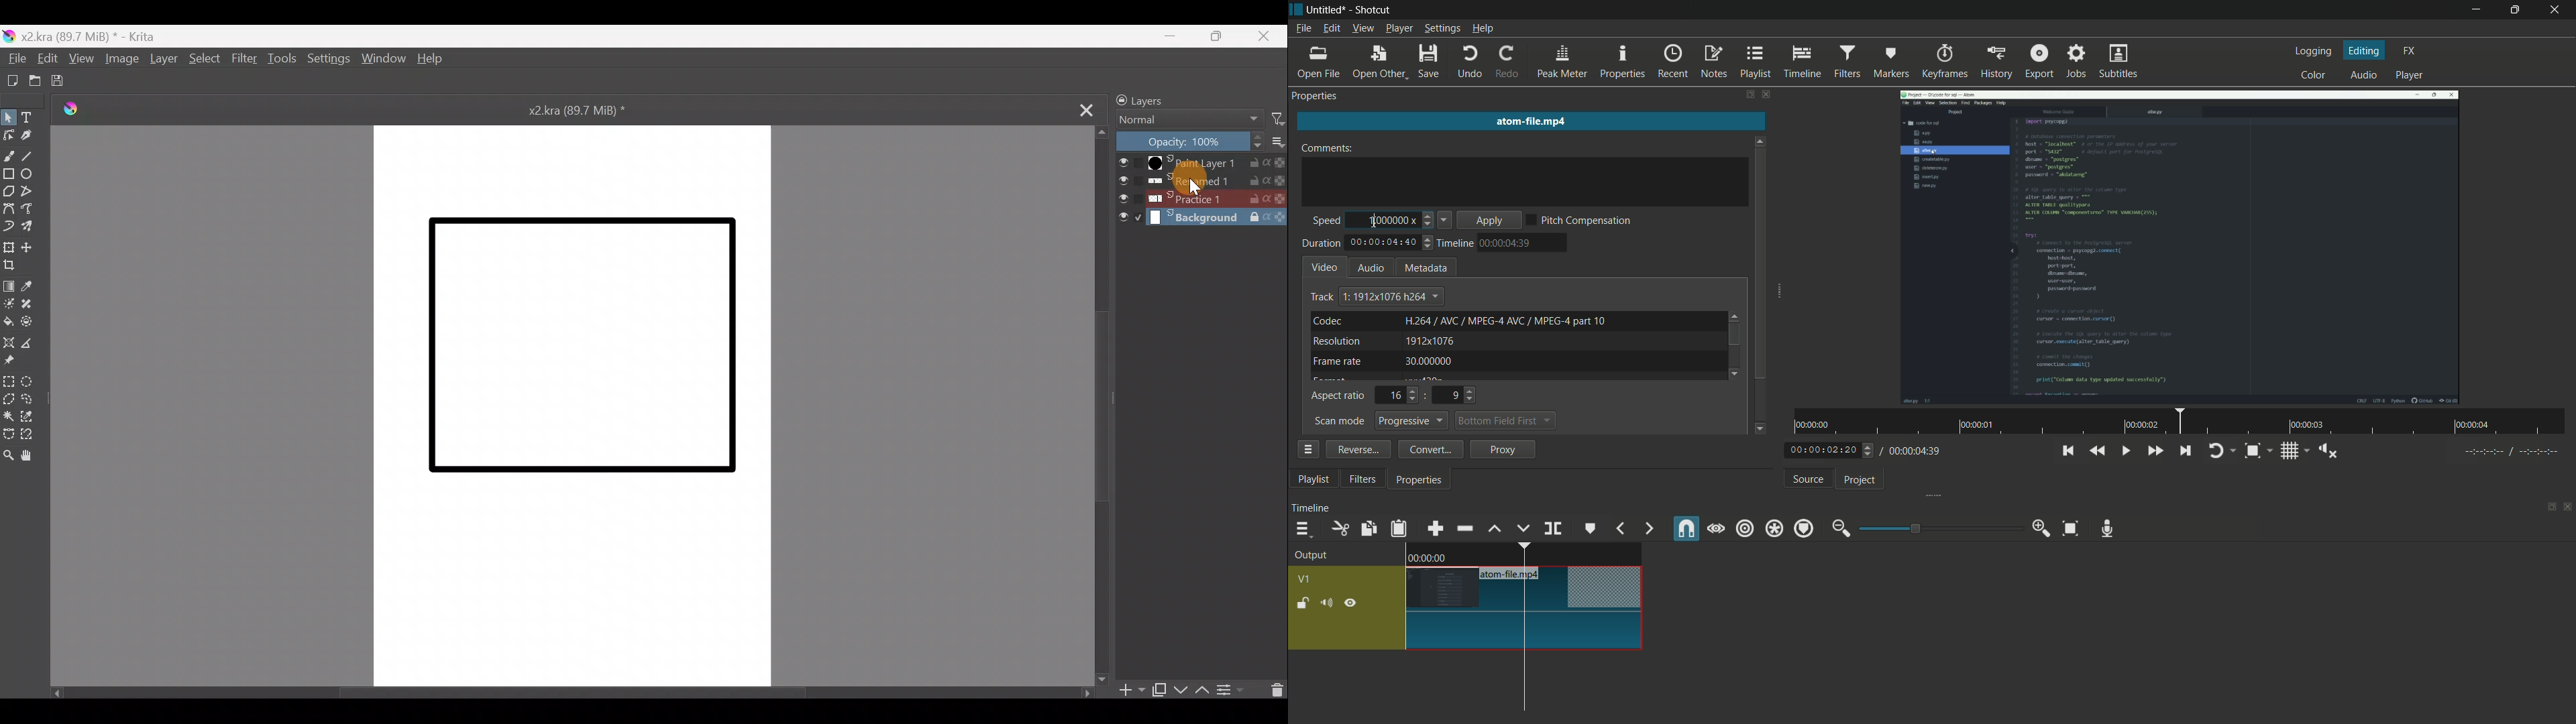  Describe the element at coordinates (1996, 62) in the screenshot. I see `history` at that location.